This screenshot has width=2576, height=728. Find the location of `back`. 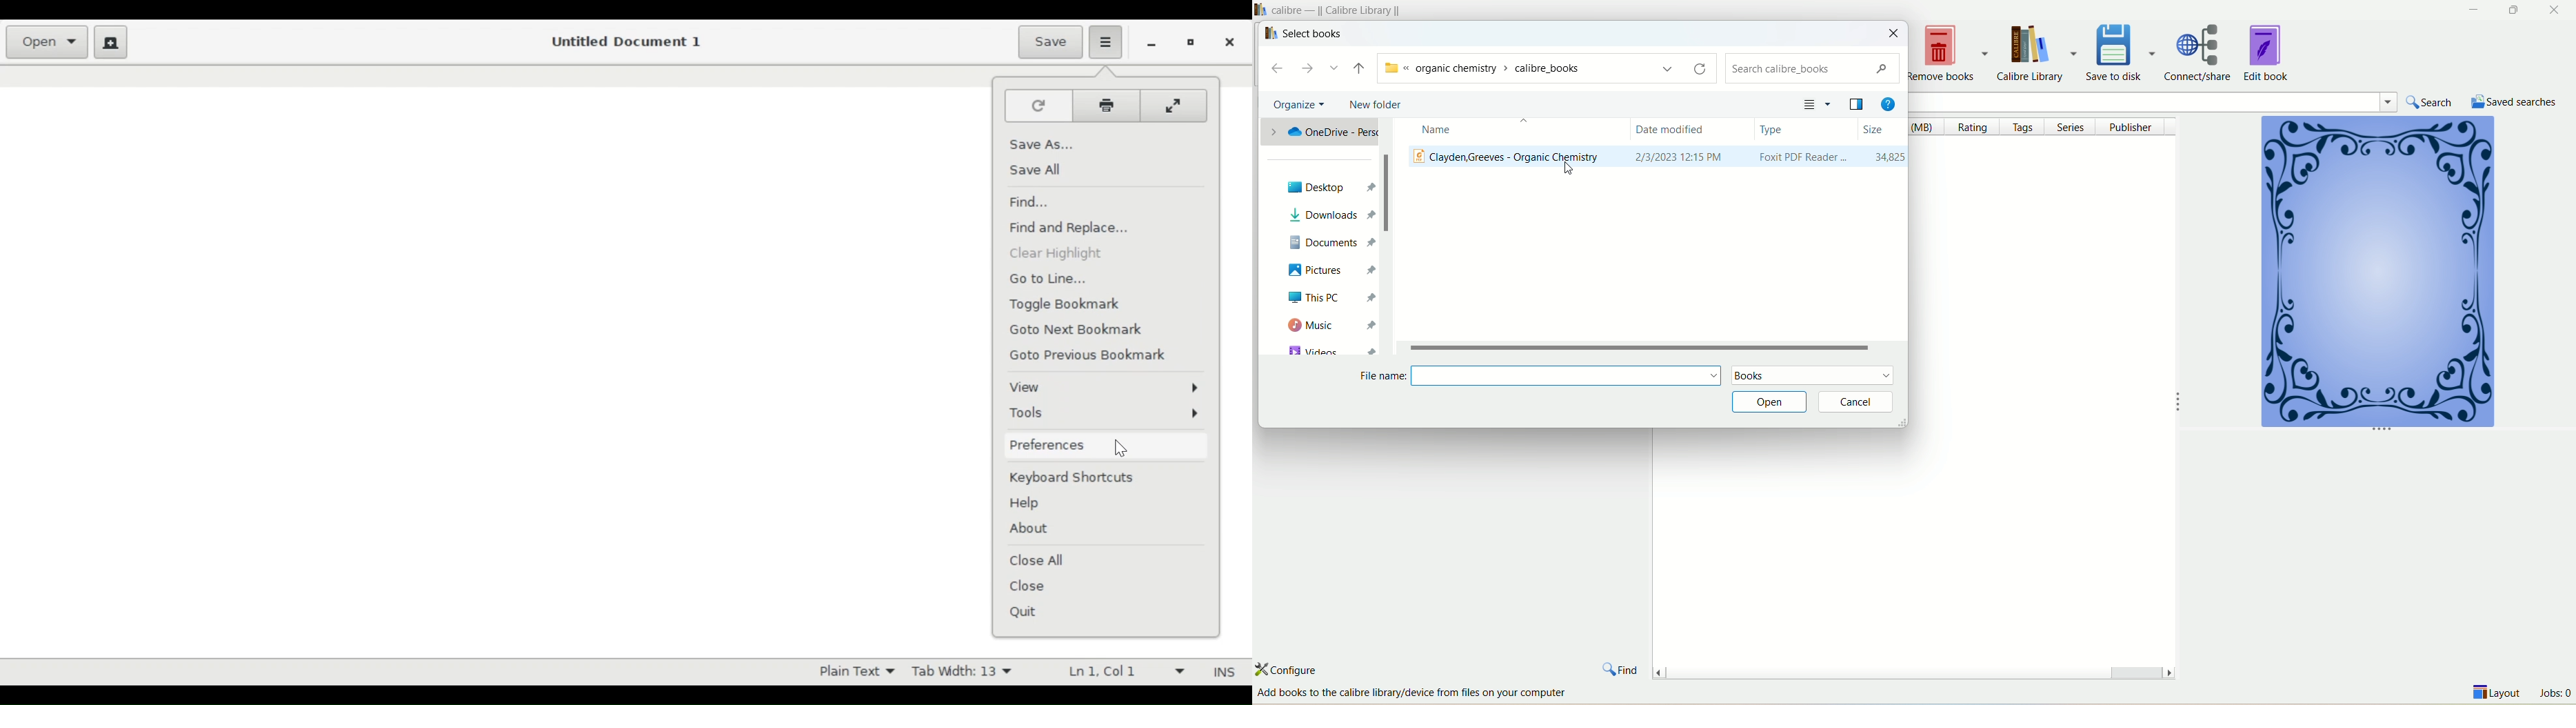

back is located at coordinates (1280, 70).